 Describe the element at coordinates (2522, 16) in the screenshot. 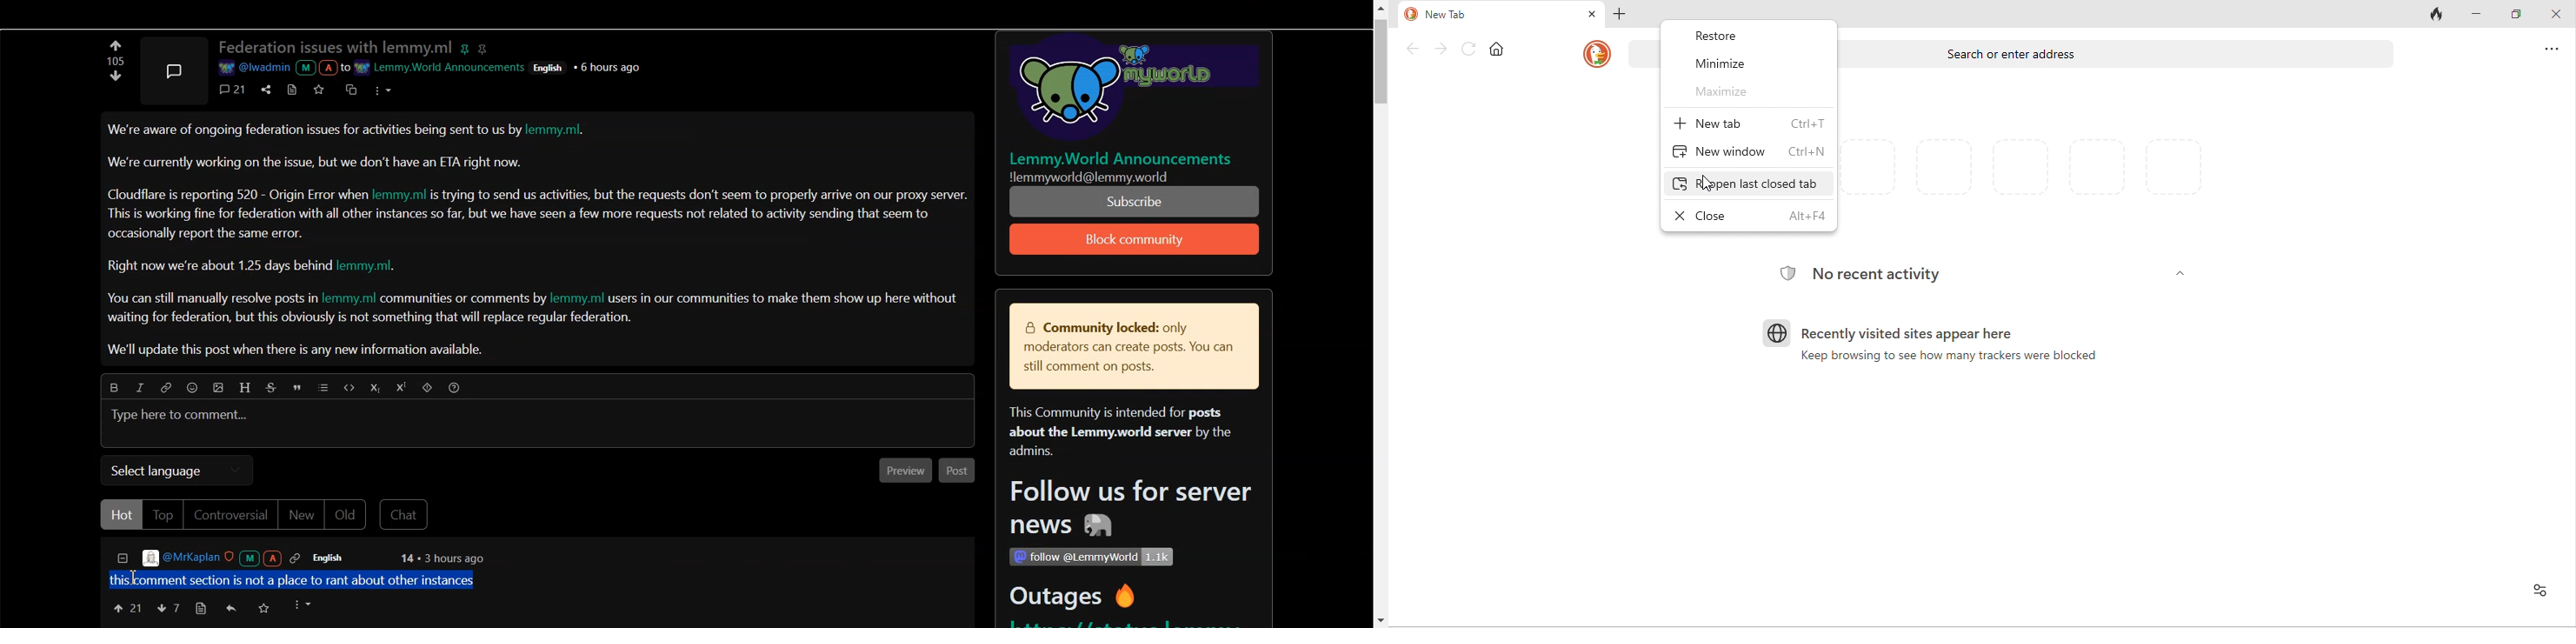

I see `maximize` at that location.